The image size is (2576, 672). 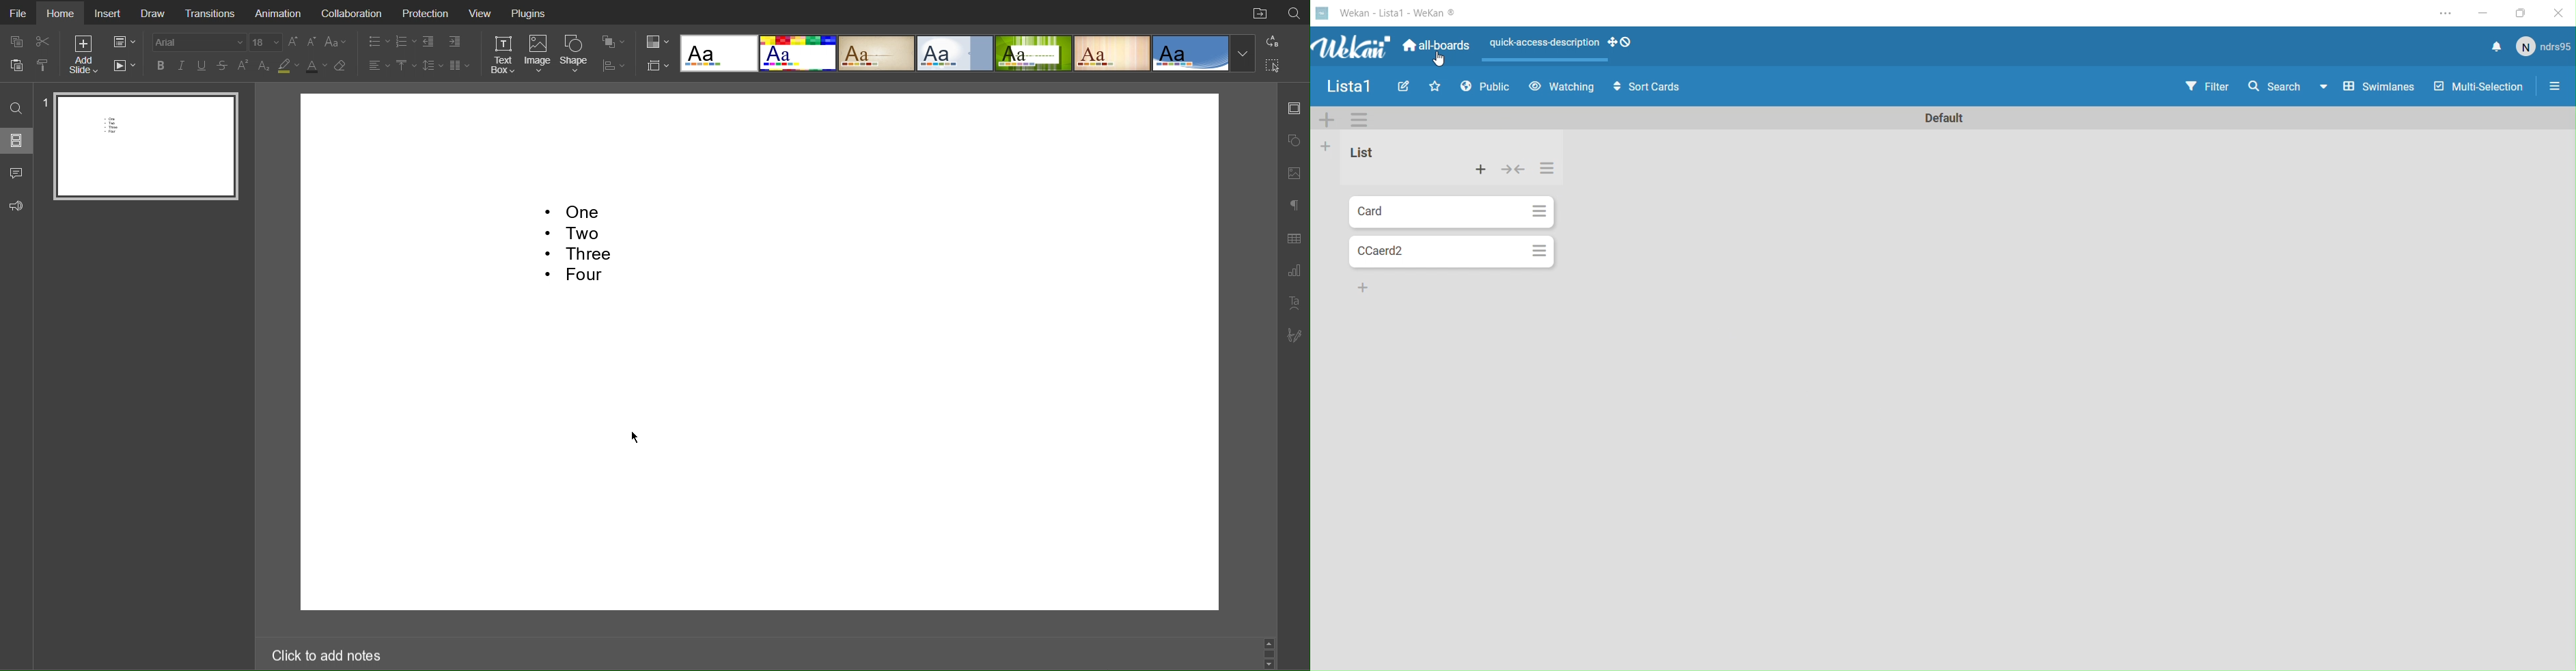 I want to click on Line Spacing, so click(x=432, y=65).